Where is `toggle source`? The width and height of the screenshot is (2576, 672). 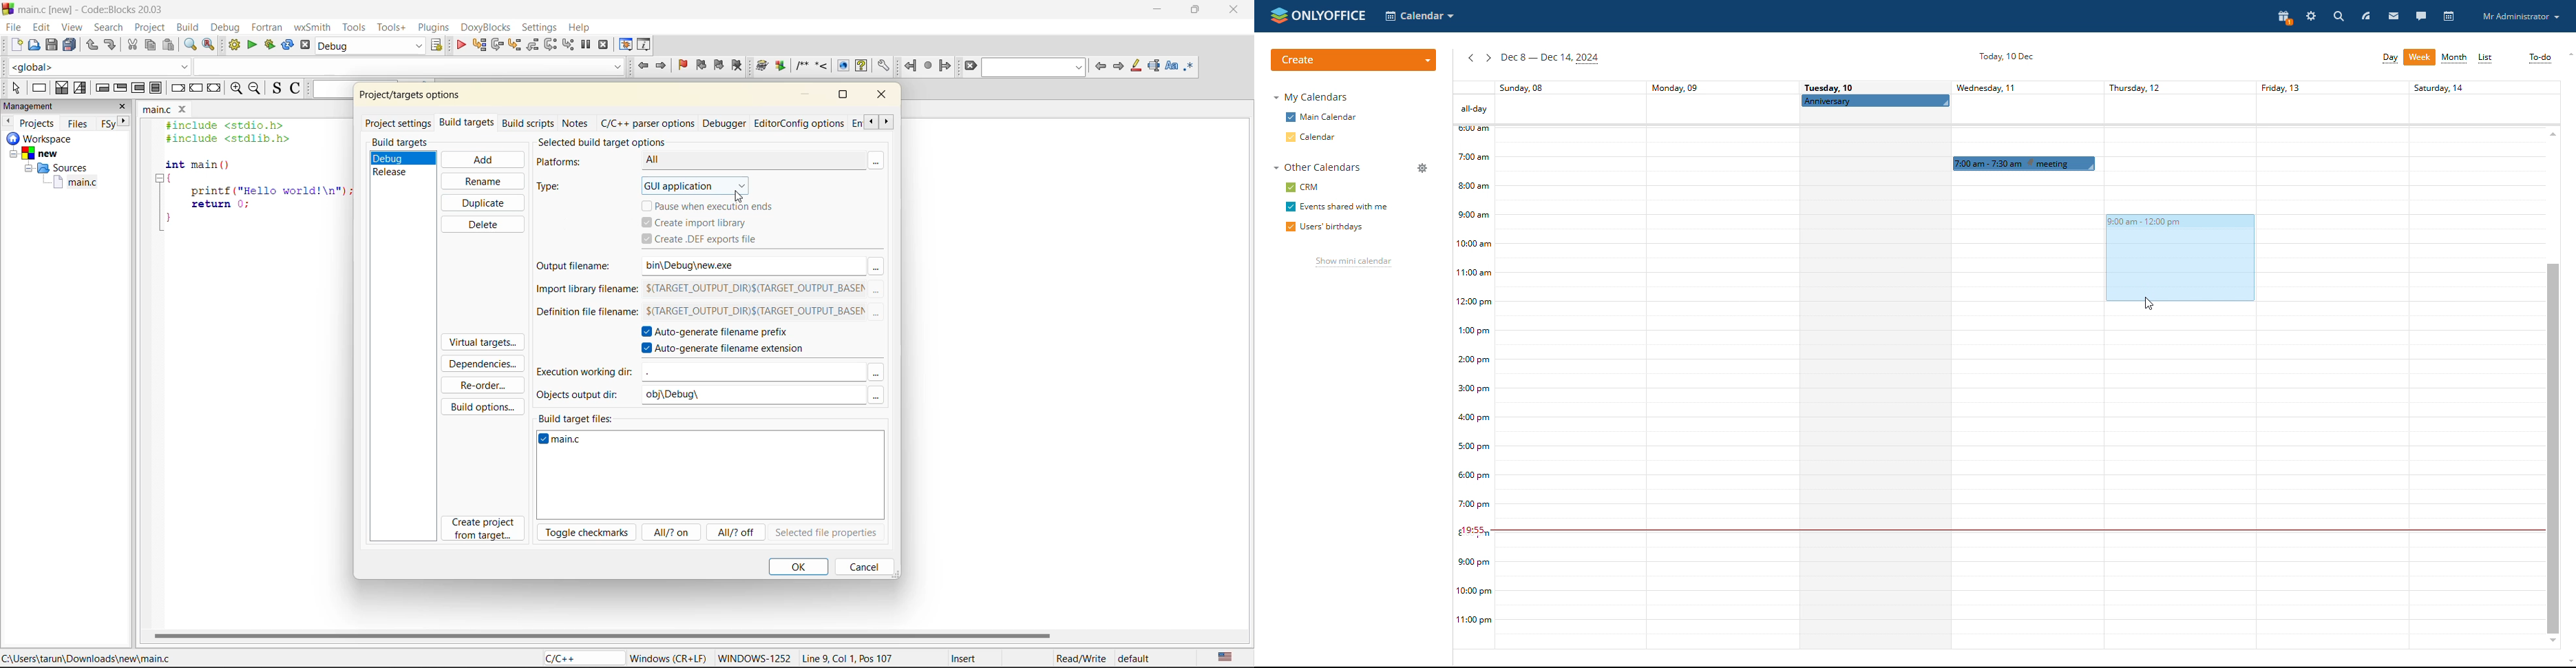
toggle source is located at coordinates (276, 88).